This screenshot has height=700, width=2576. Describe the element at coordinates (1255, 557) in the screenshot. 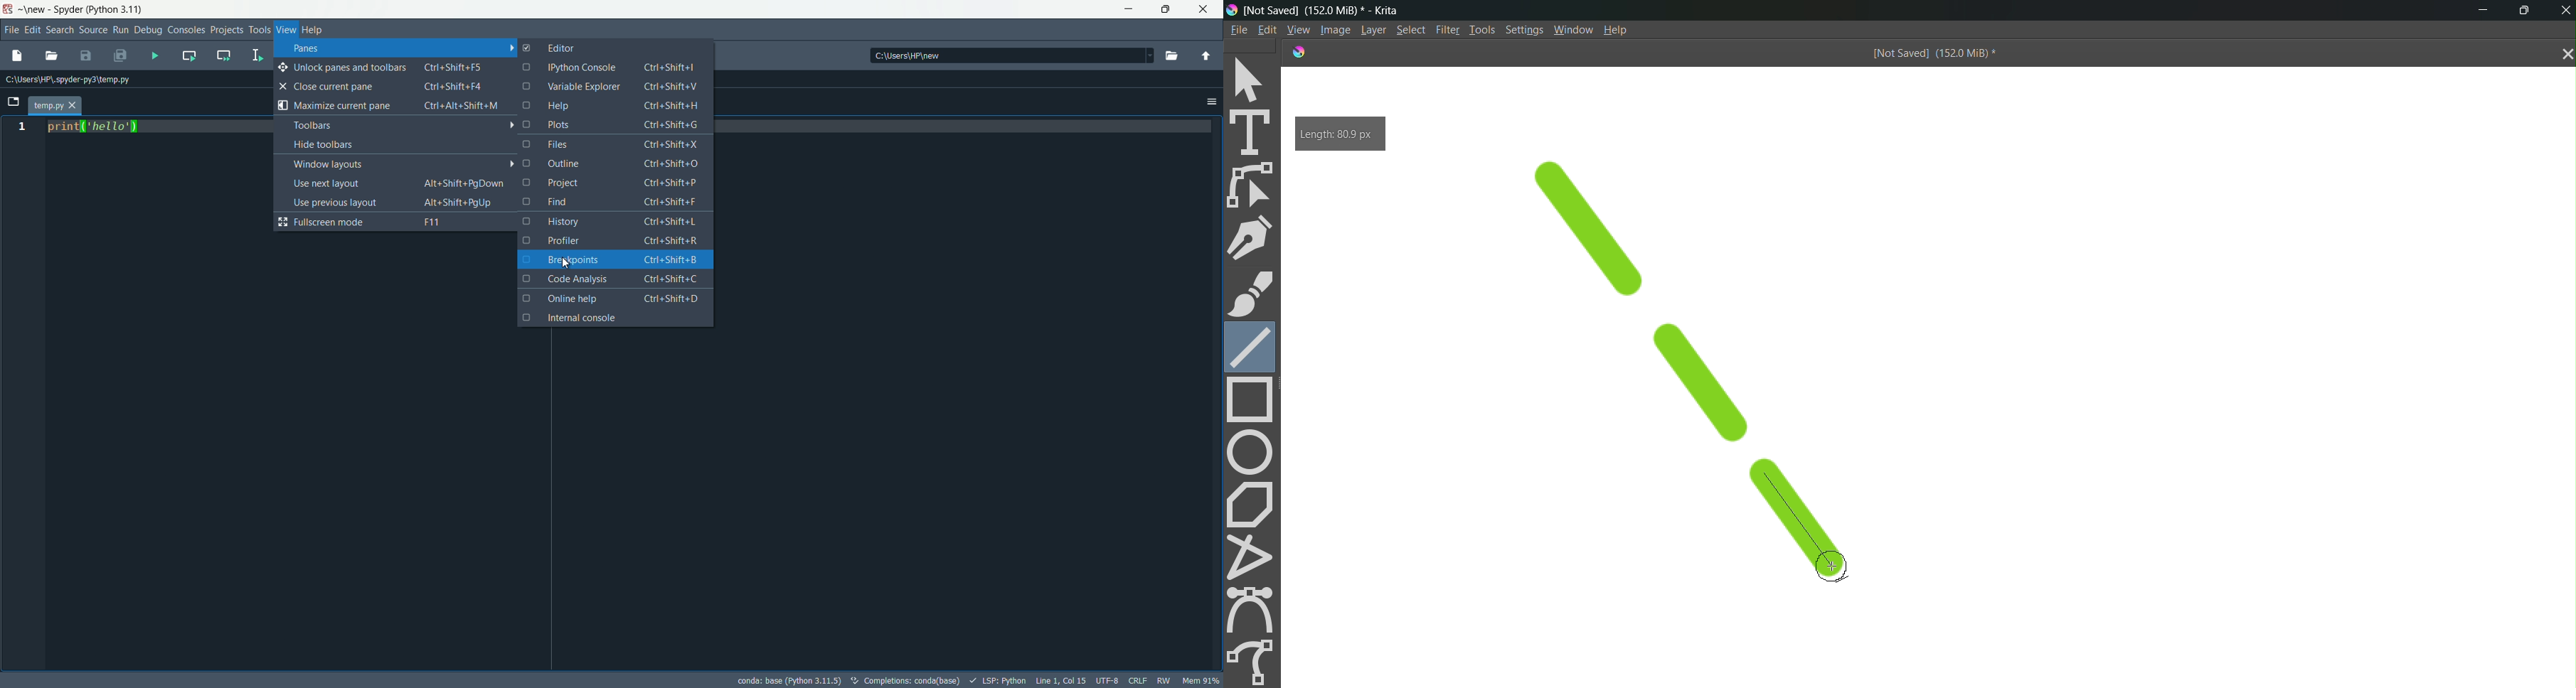

I see `polyline` at that location.